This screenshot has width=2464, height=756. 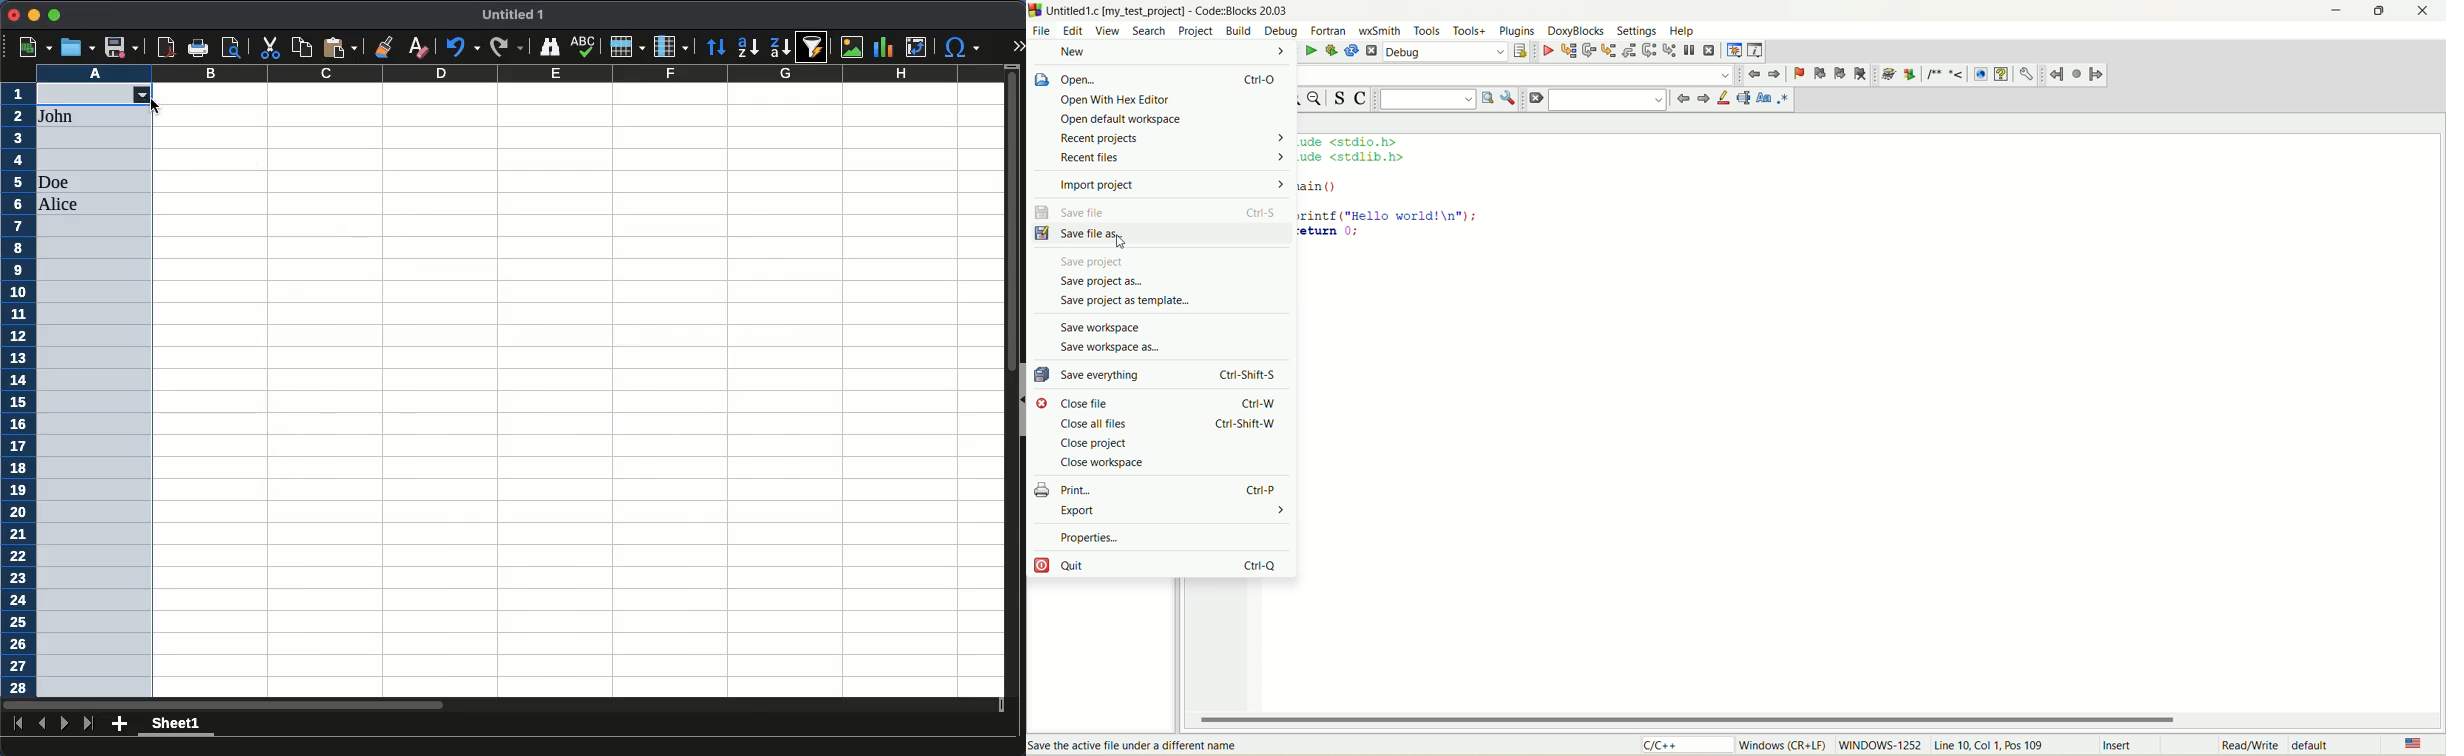 What do you see at coordinates (1519, 53) in the screenshot?
I see `select target dialog` at bounding box center [1519, 53].